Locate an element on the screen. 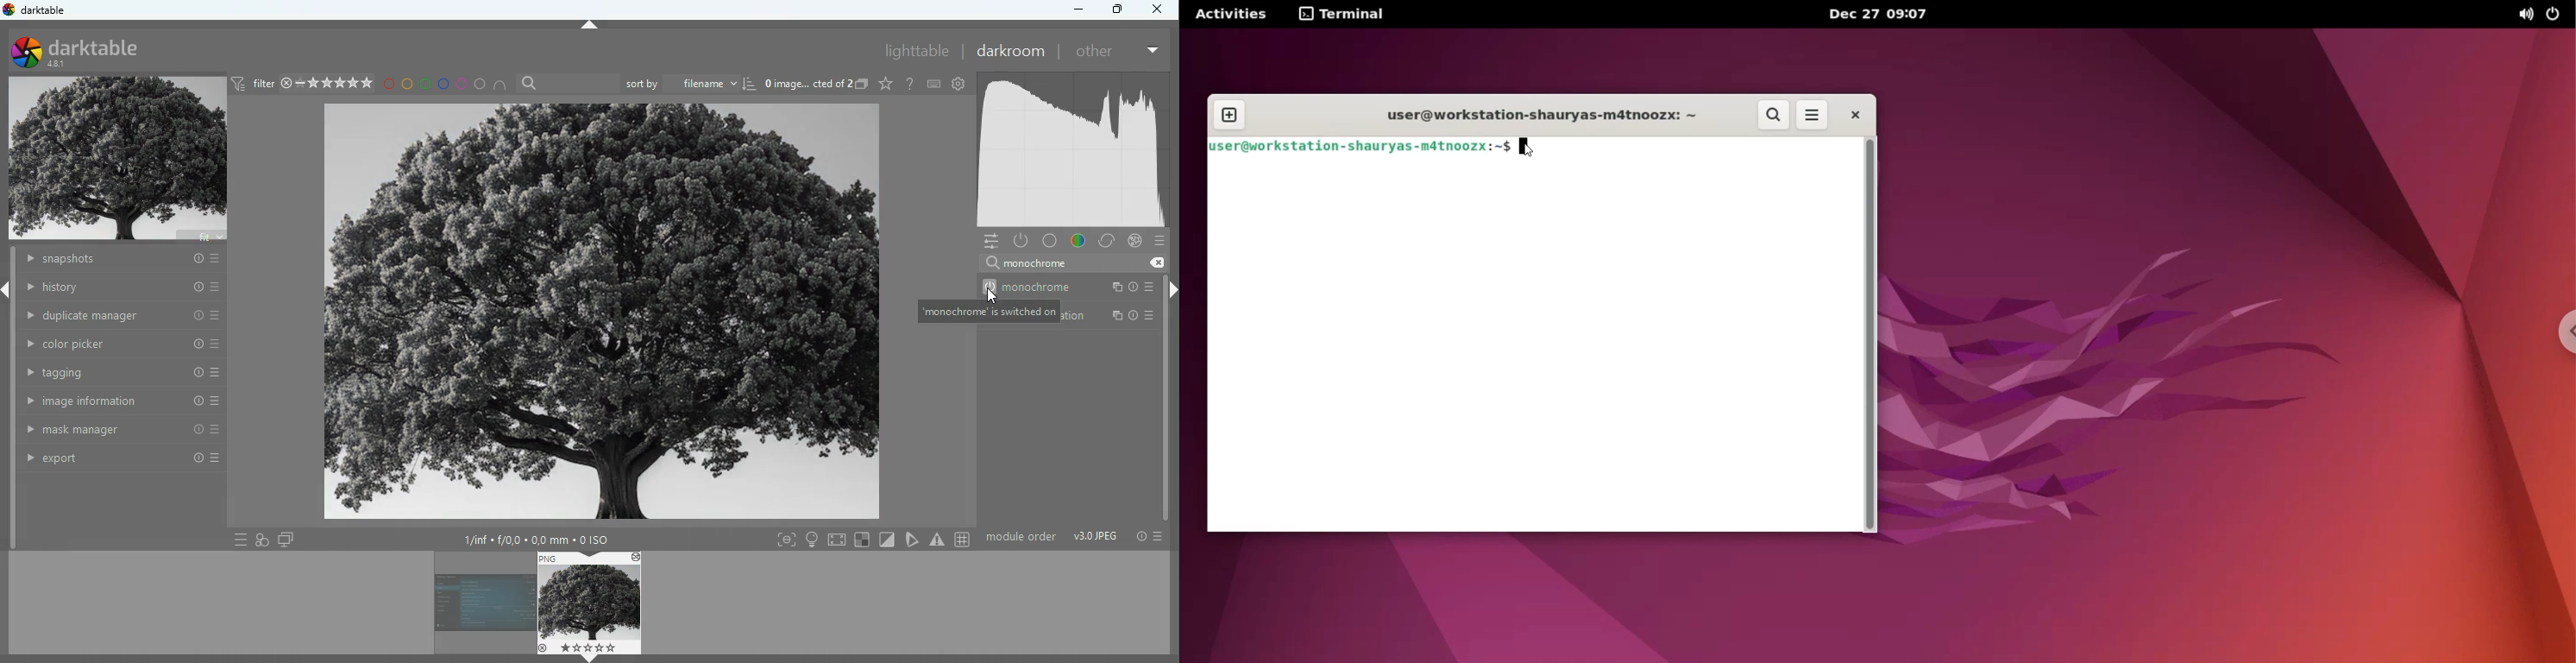 The image size is (2576, 672). image is located at coordinates (477, 604).